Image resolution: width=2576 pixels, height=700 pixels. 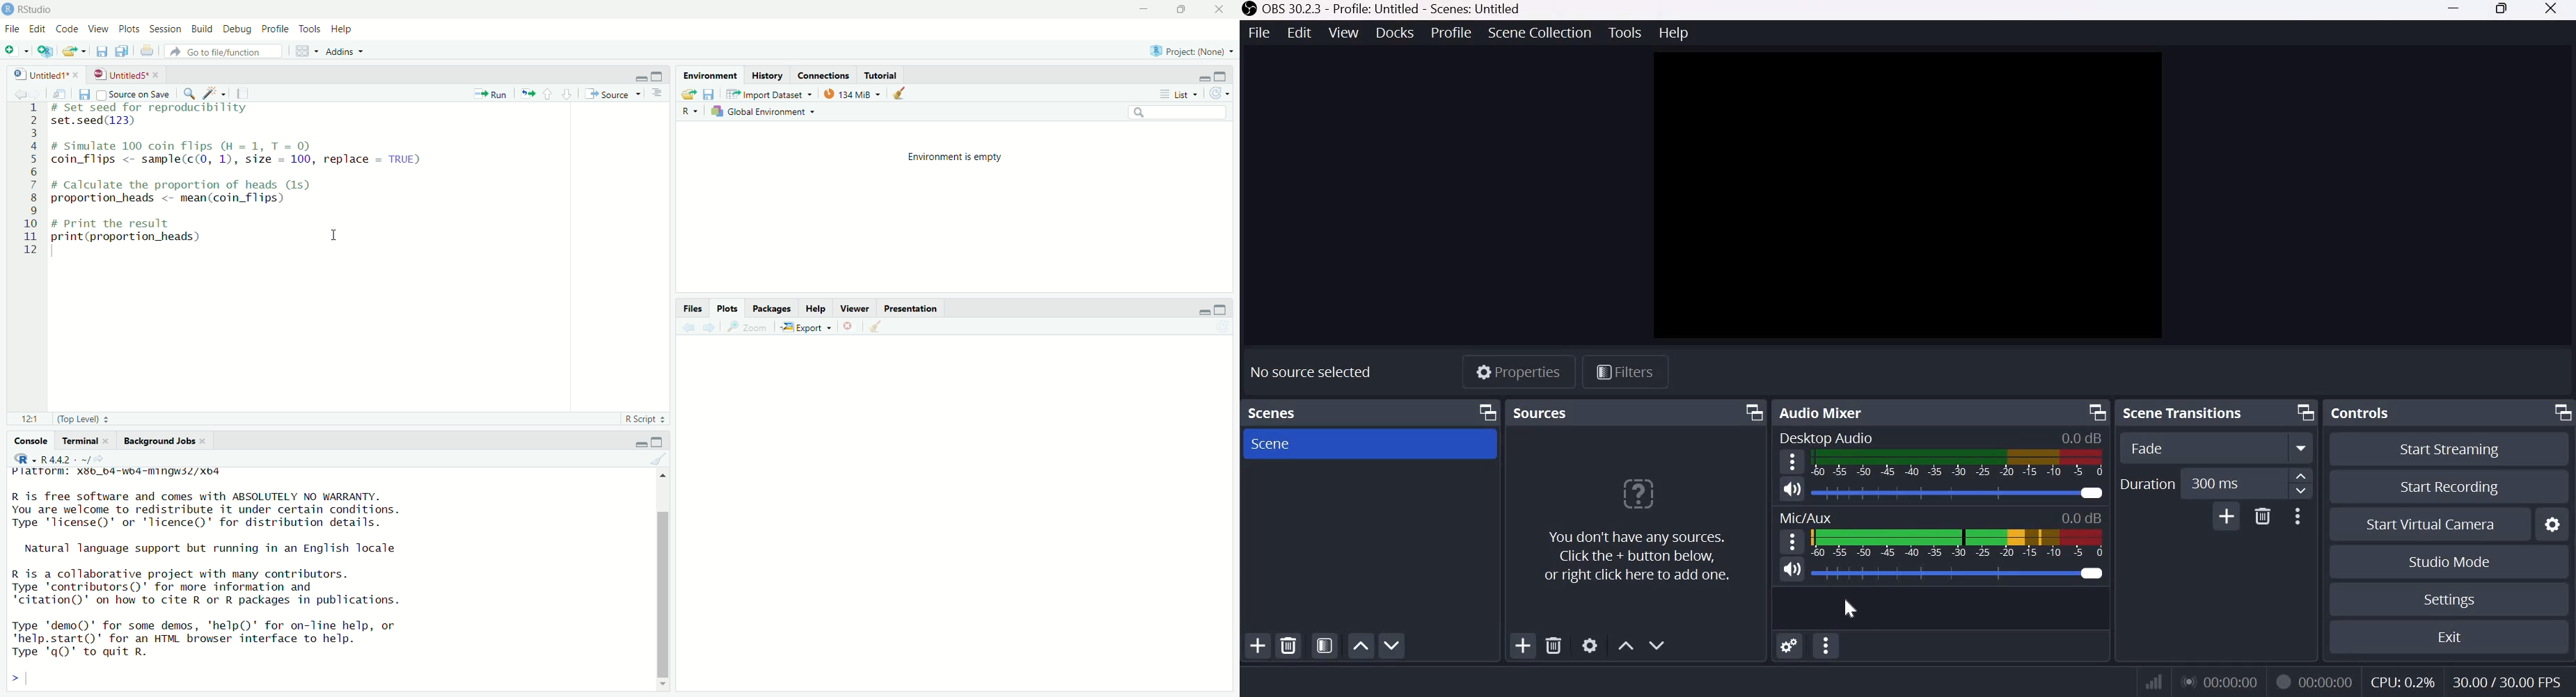 What do you see at coordinates (139, 474) in the screenshot?
I see `platform` at bounding box center [139, 474].